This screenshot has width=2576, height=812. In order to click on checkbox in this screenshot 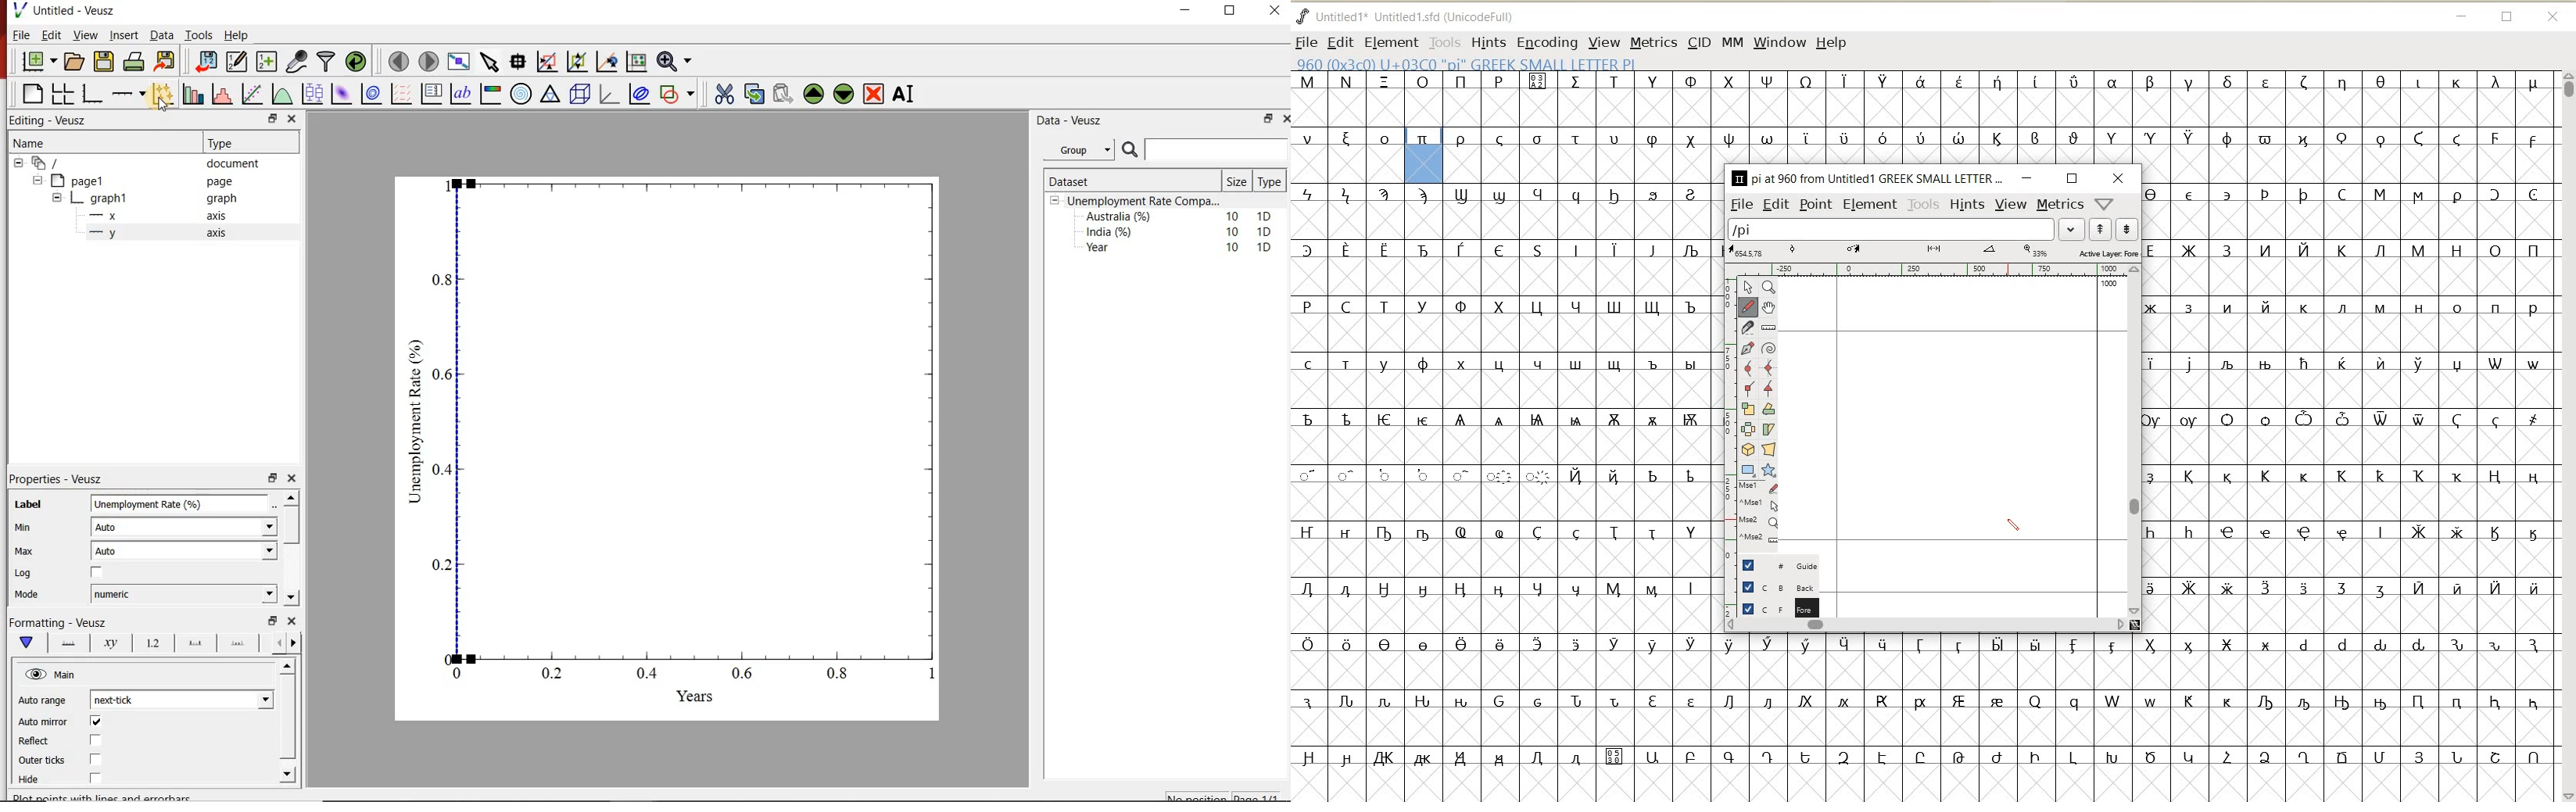, I will do `click(98, 722)`.